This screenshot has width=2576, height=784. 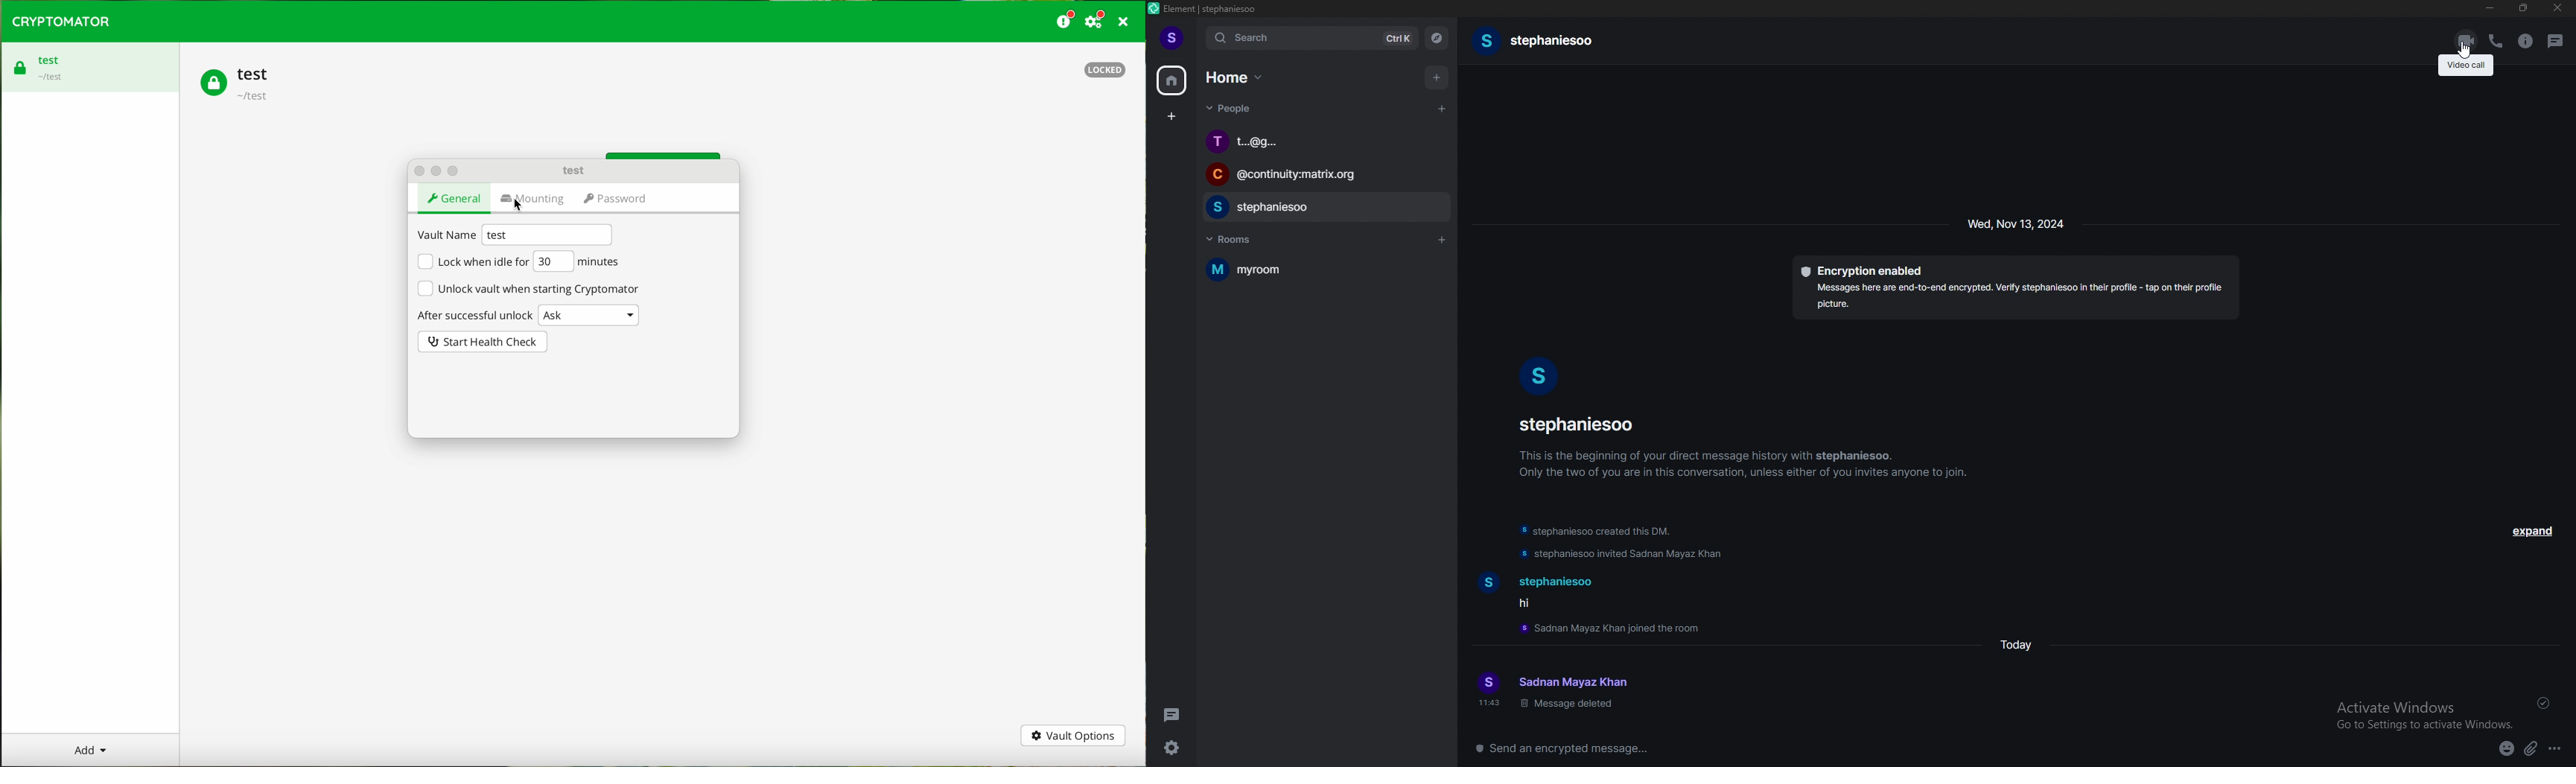 What do you see at coordinates (1311, 39) in the screenshot?
I see `search bar` at bounding box center [1311, 39].